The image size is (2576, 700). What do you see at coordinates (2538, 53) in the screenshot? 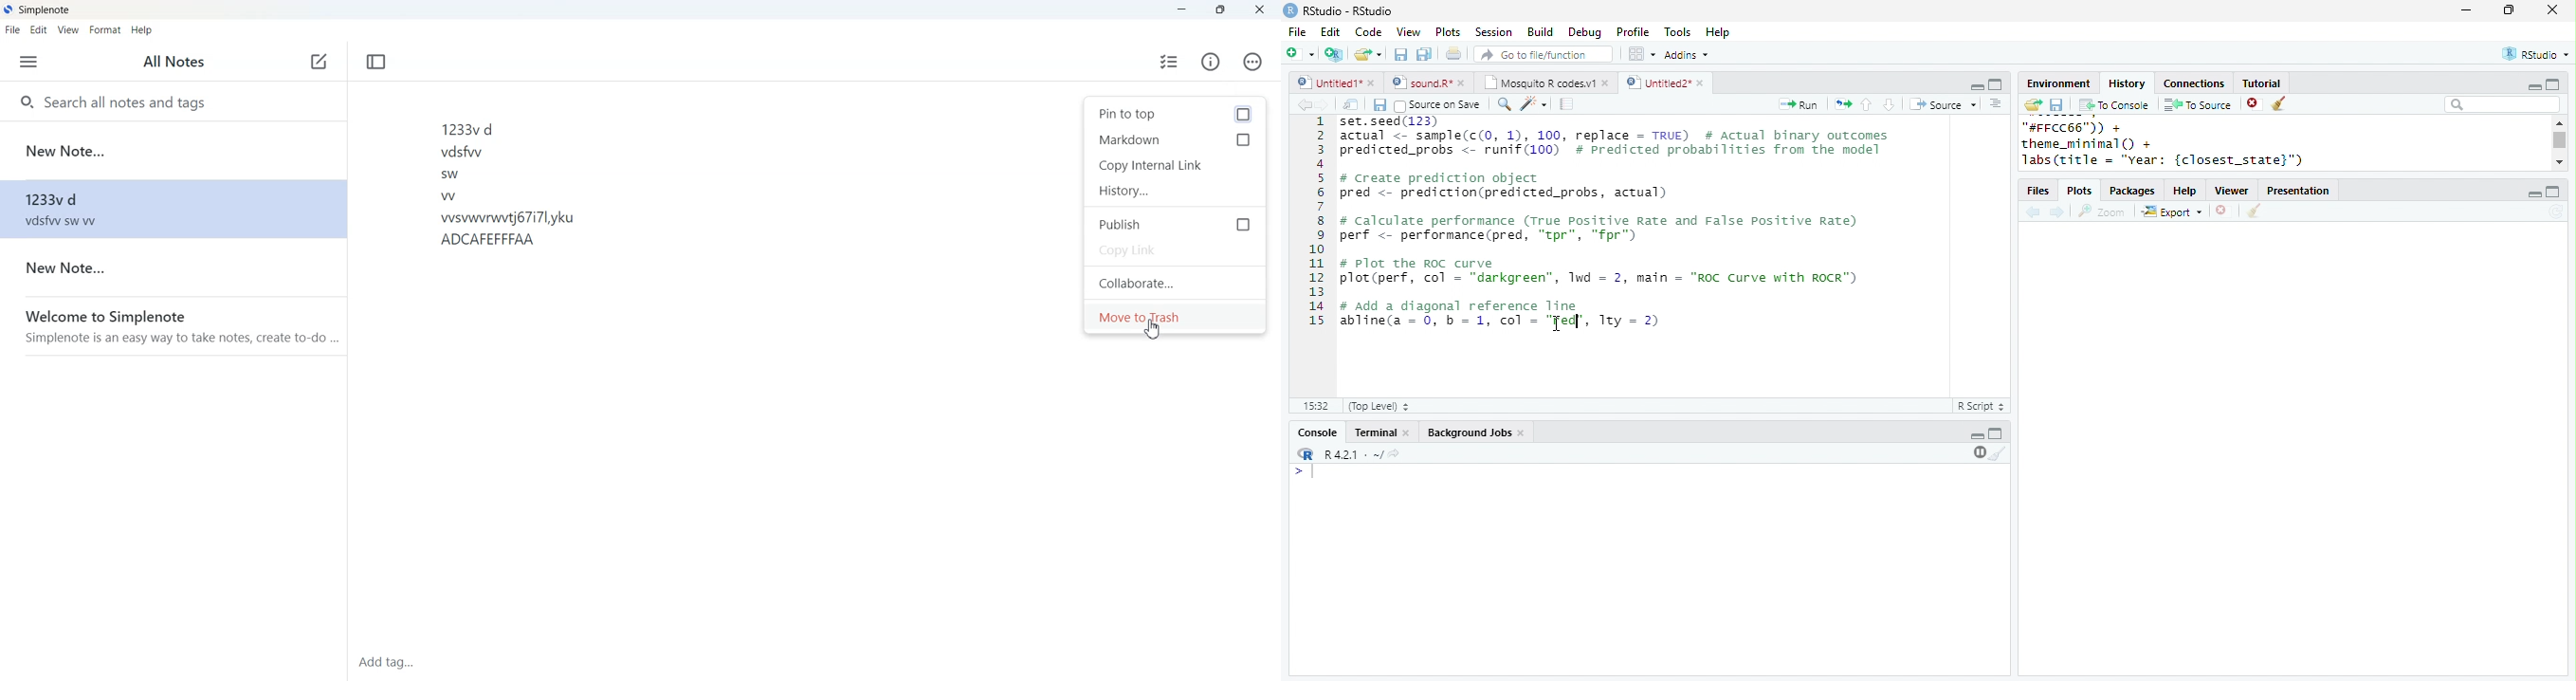
I see `RStudio` at bounding box center [2538, 53].